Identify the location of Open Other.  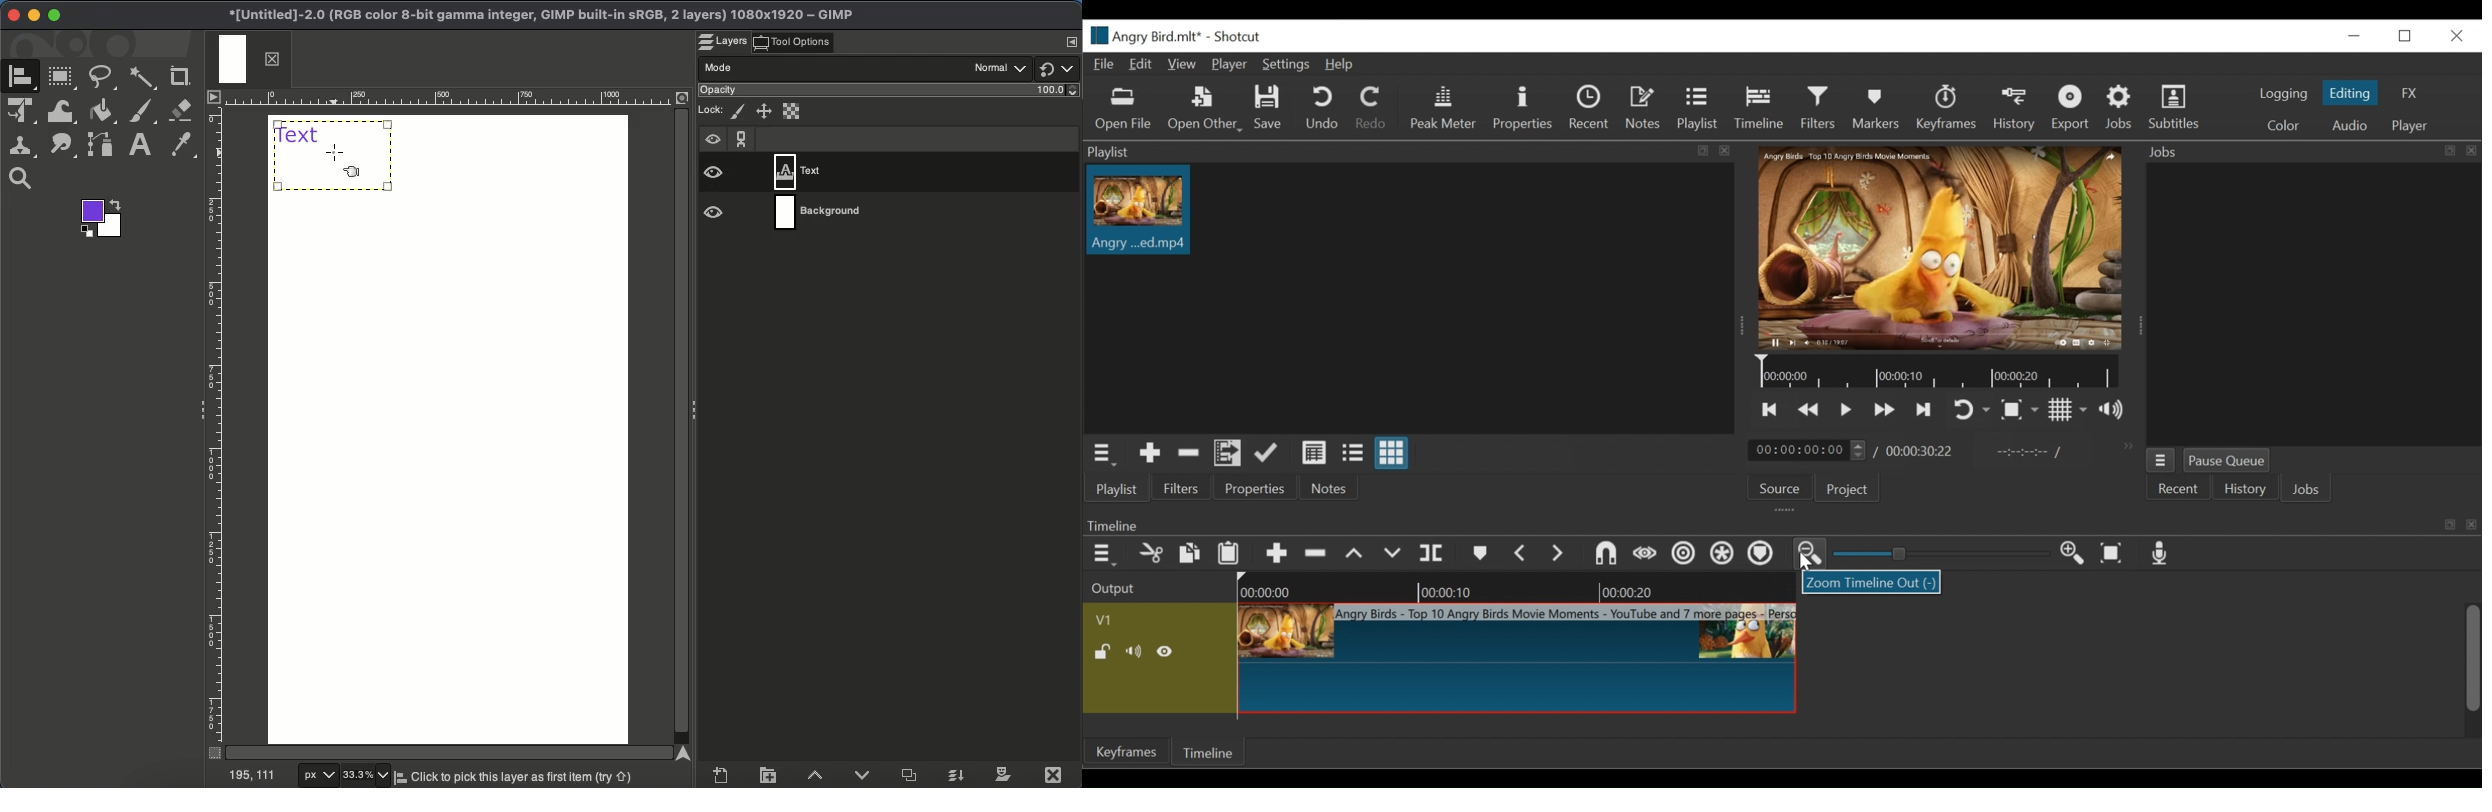
(1205, 110).